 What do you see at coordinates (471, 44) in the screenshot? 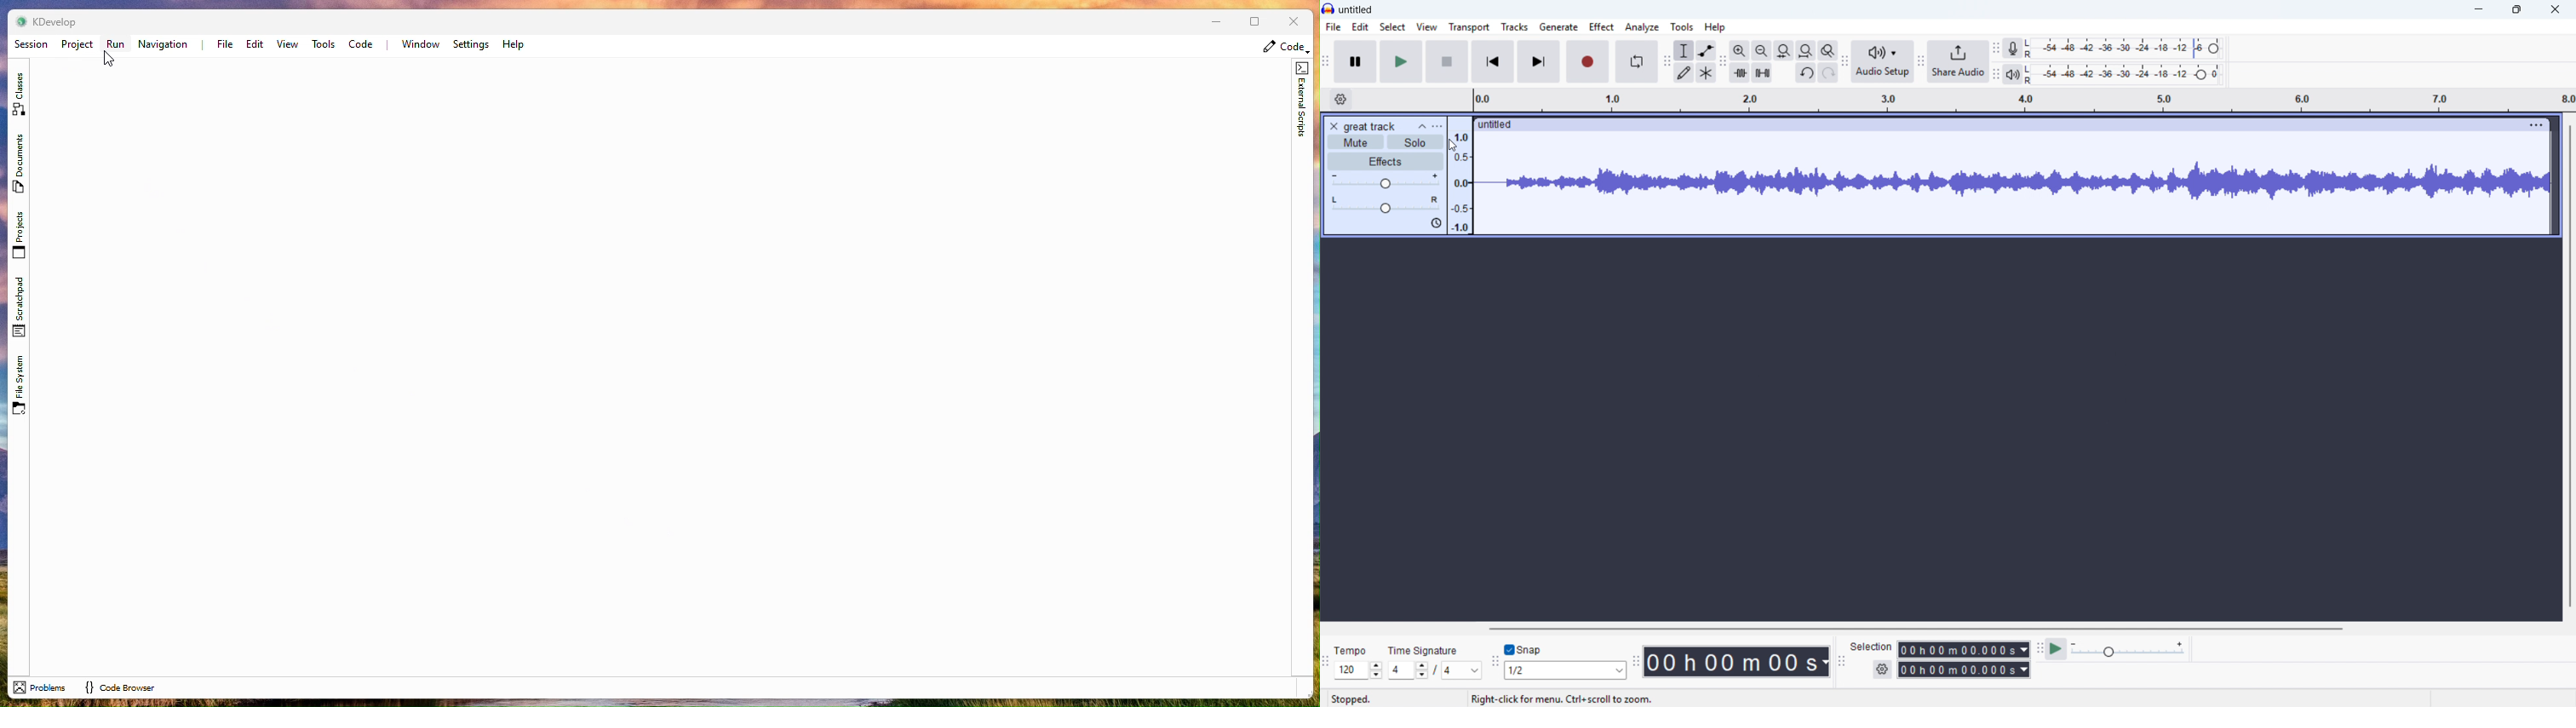
I see `Settings` at bounding box center [471, 44].